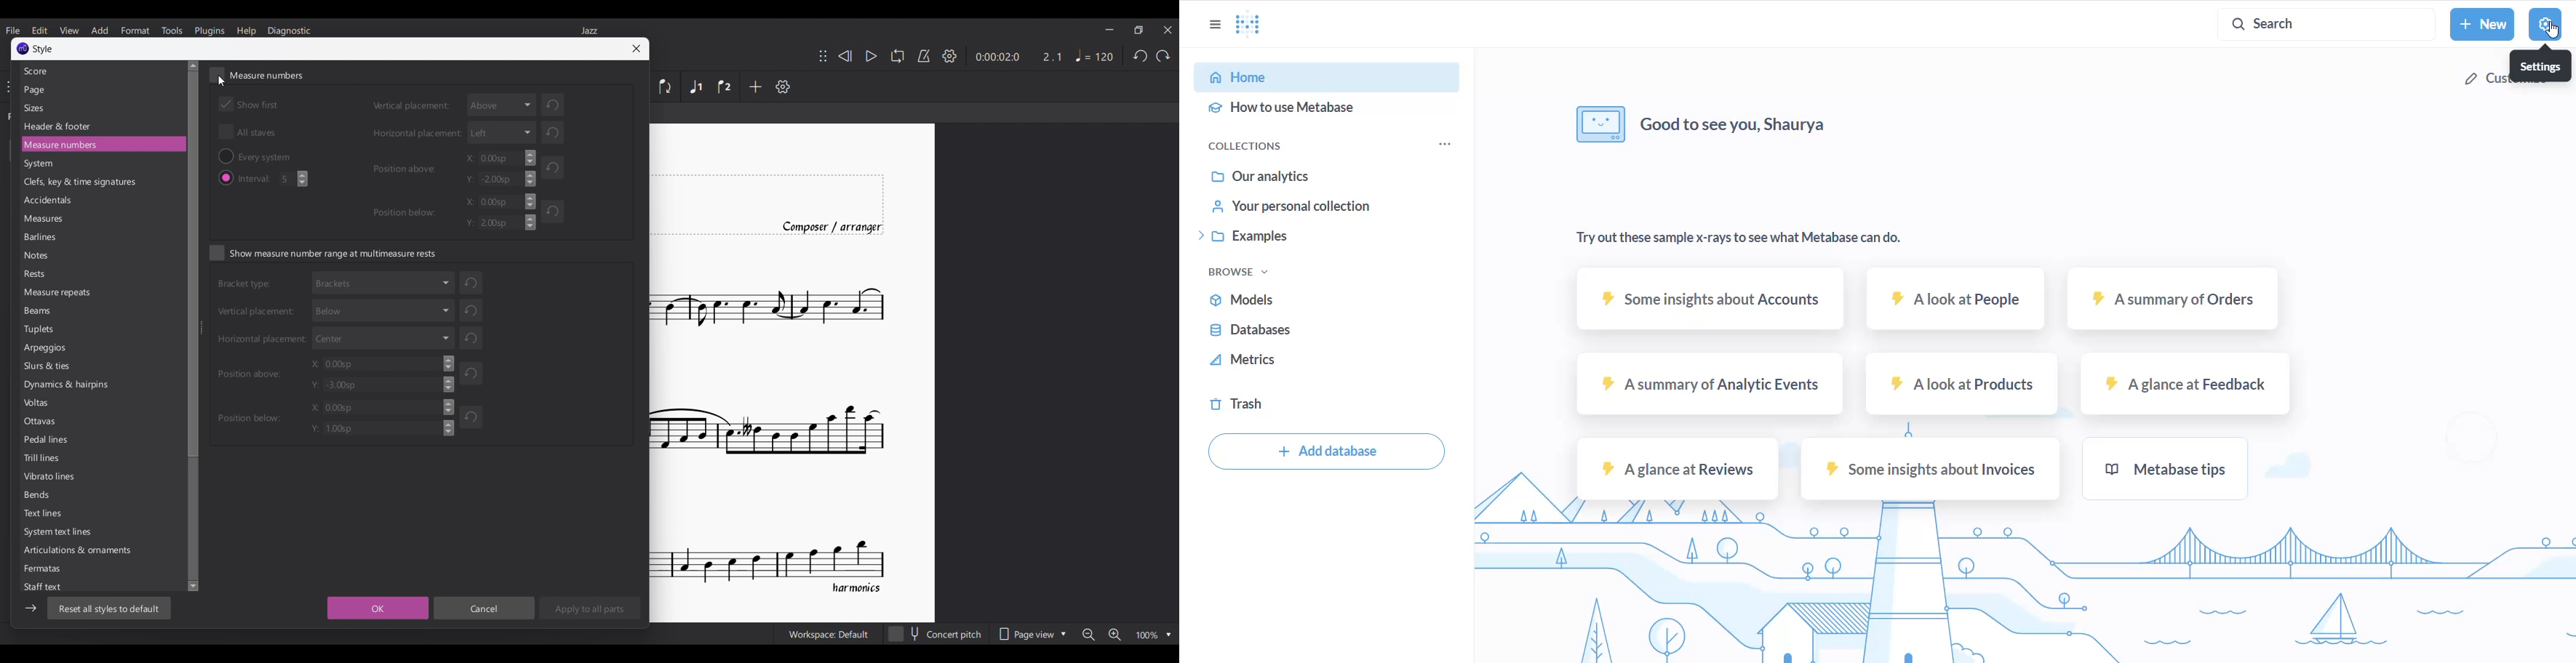 The width and height of the screenshot is (2576, 672). I want to click on X, so click(499, 201).